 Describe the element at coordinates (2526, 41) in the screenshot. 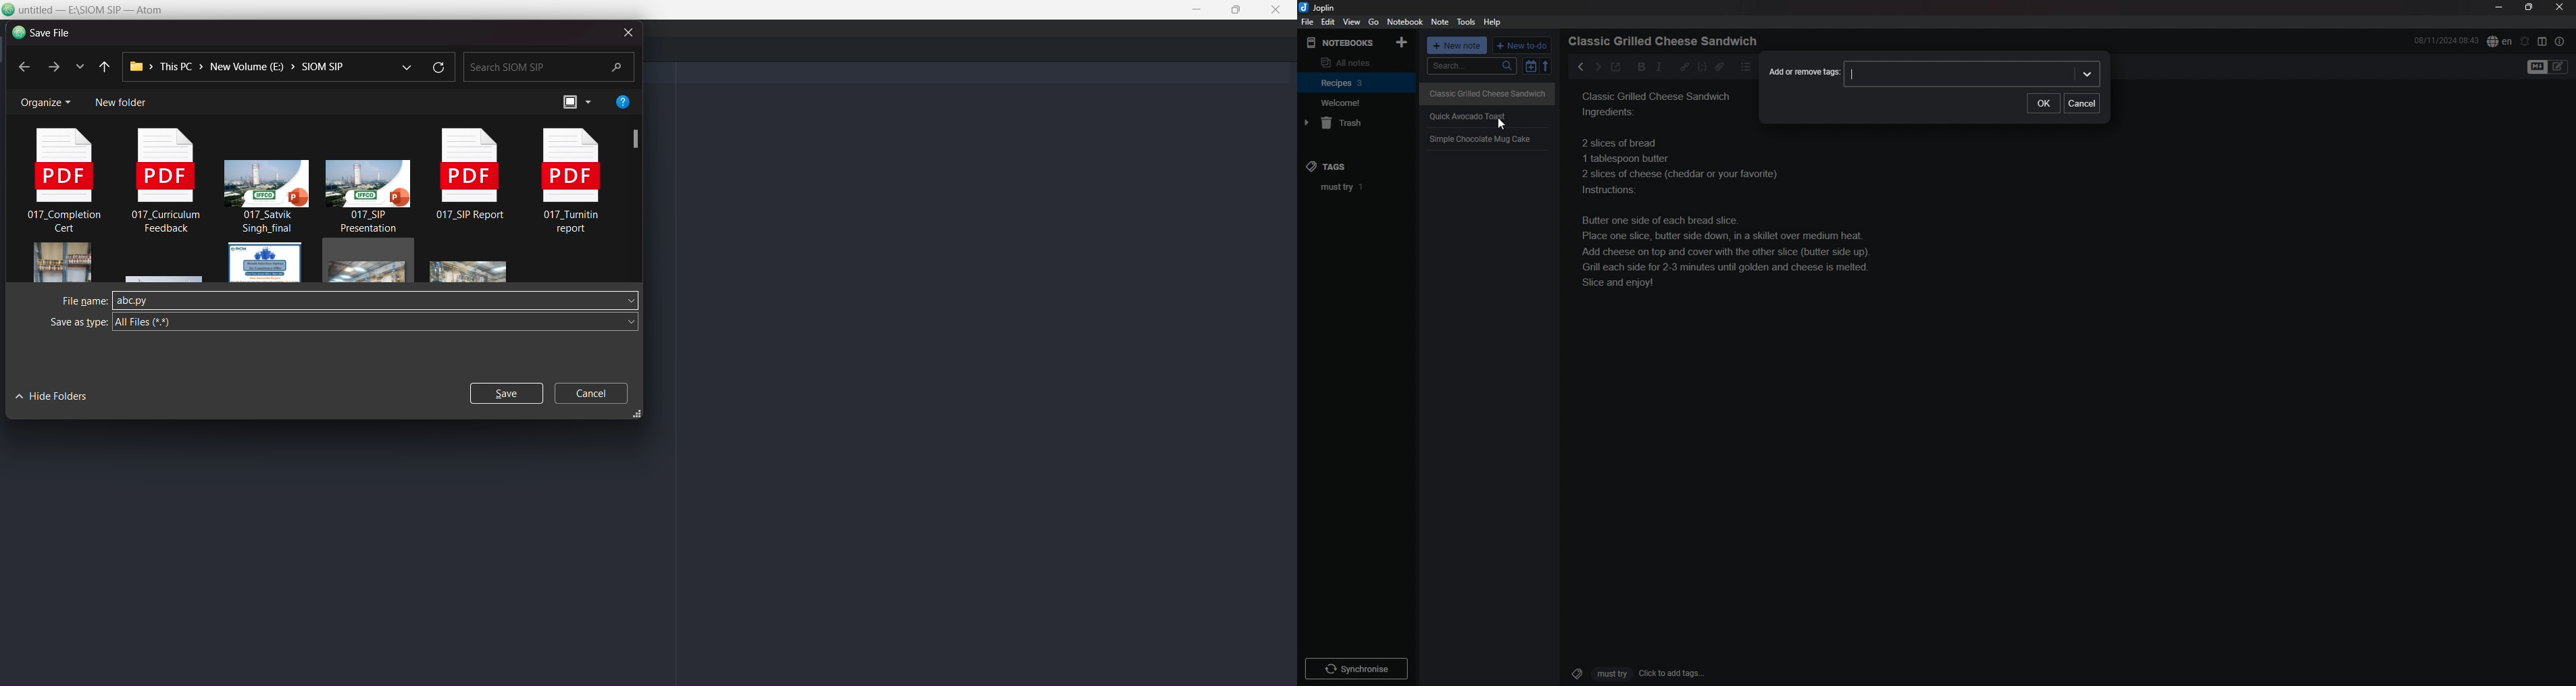

I see `set alarm` at that location.